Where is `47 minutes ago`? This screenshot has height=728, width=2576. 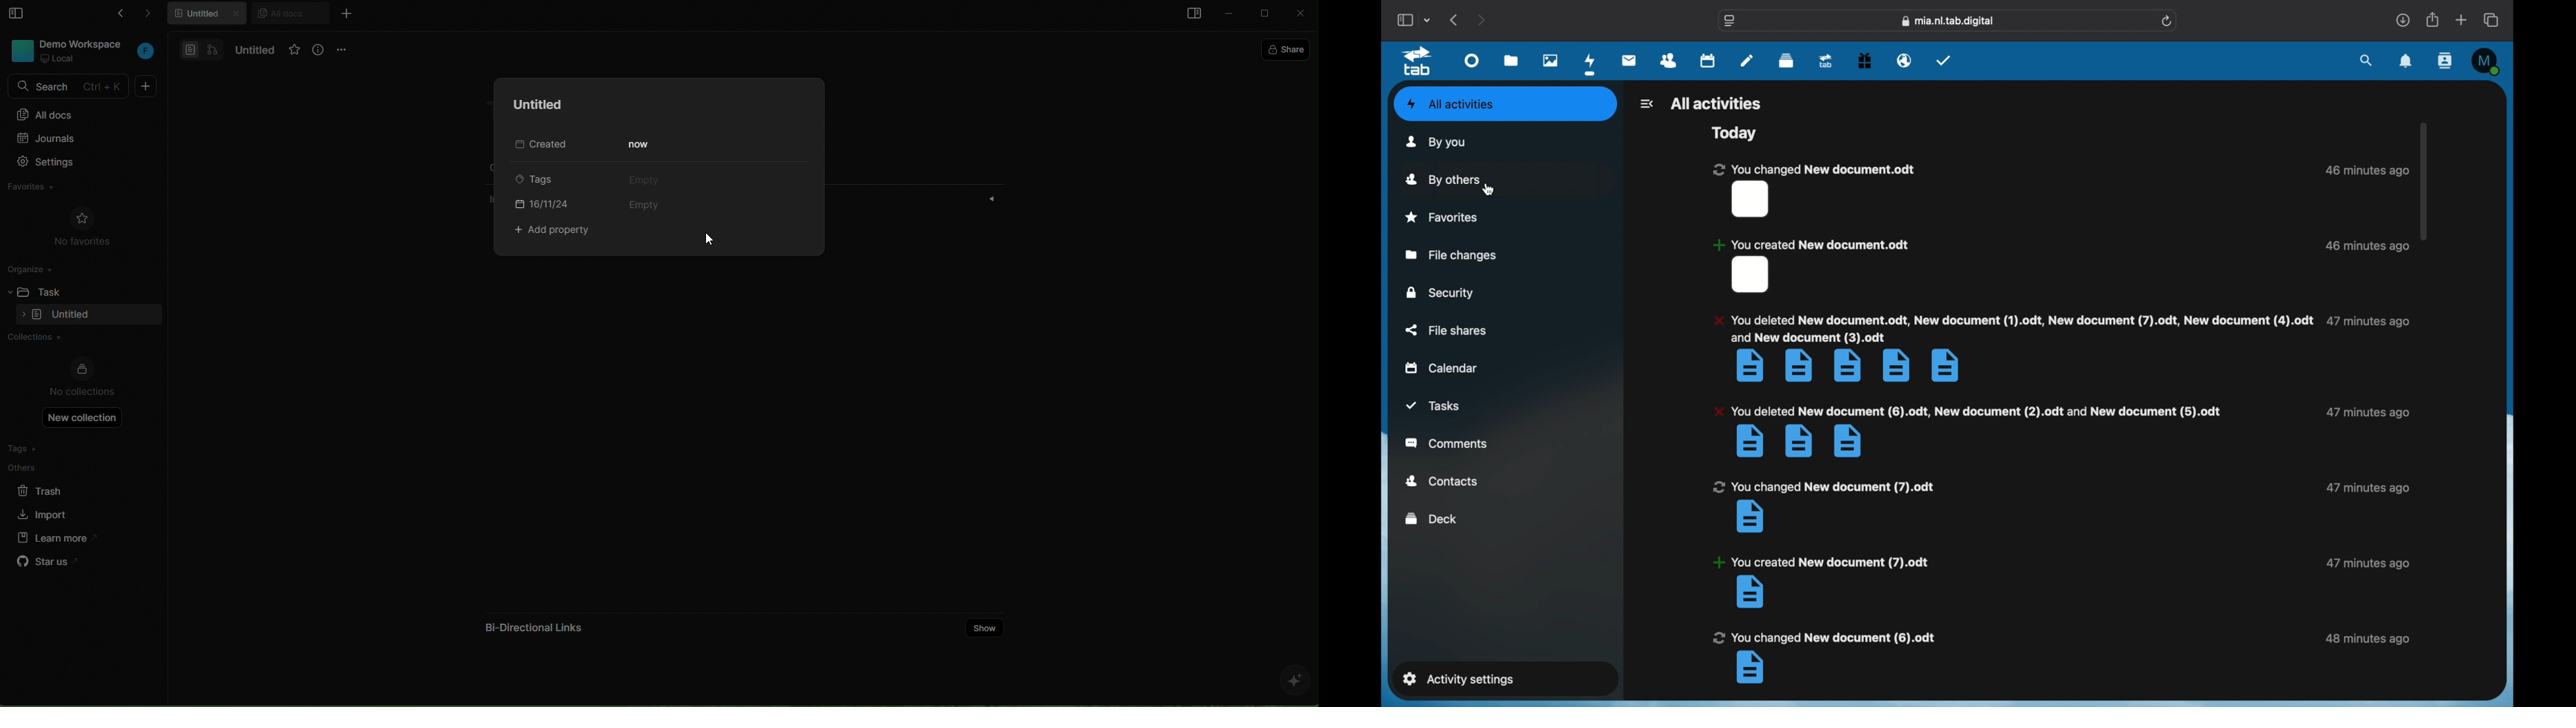 47 minutes ago is located at coordinates (2368, 488).